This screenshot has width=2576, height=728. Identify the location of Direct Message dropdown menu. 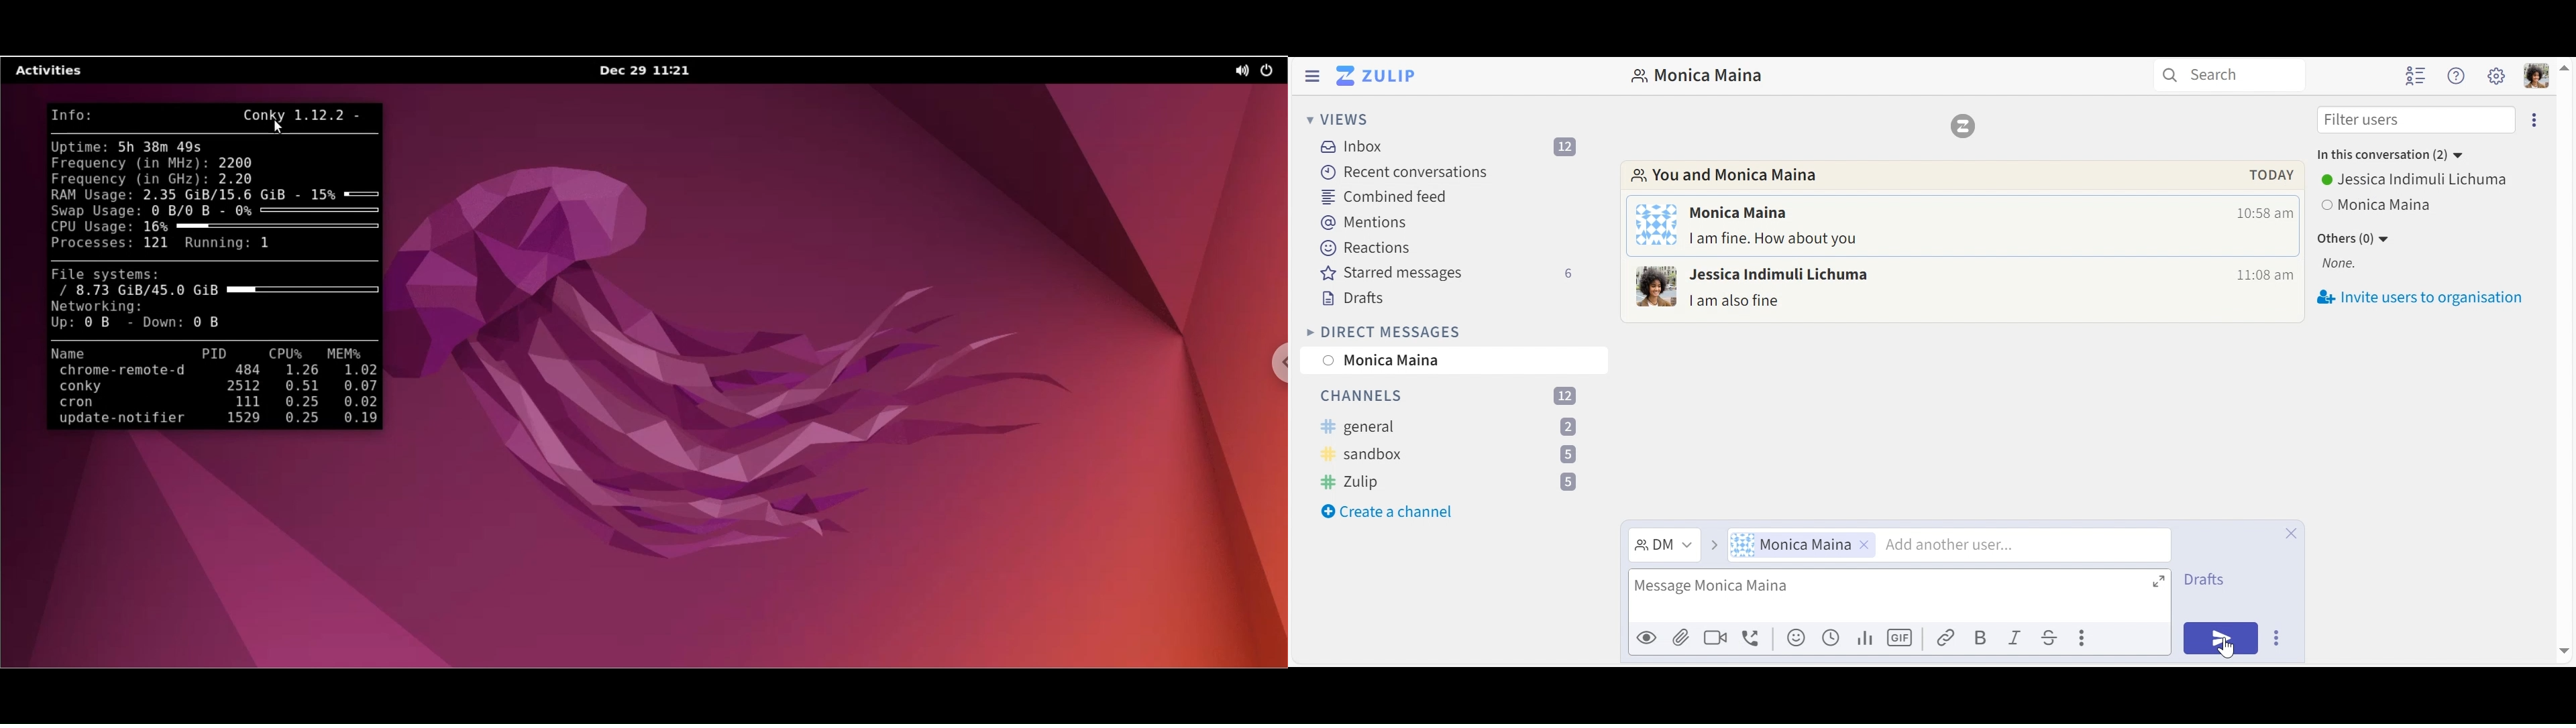
(1662, 545).